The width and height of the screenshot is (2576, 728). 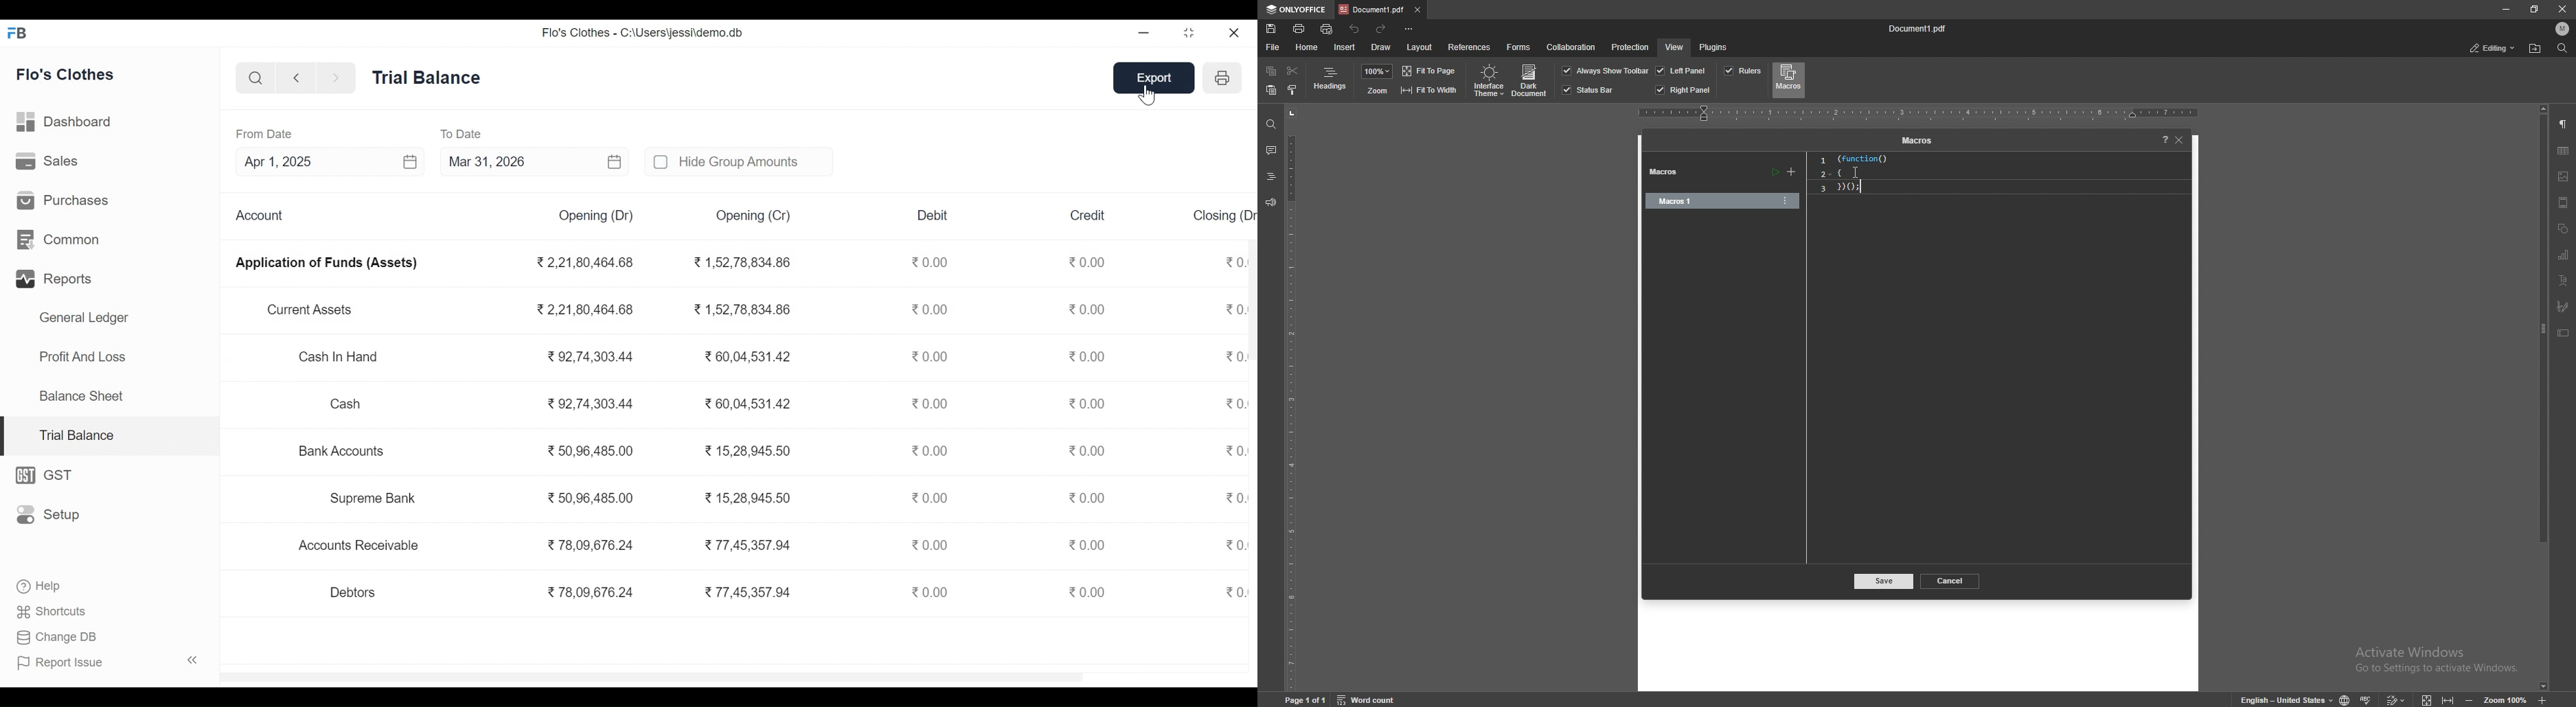 What do you see at coordinates (1884, 582) in the screenshot?
I see `save` at bounding box center [1884, 582].